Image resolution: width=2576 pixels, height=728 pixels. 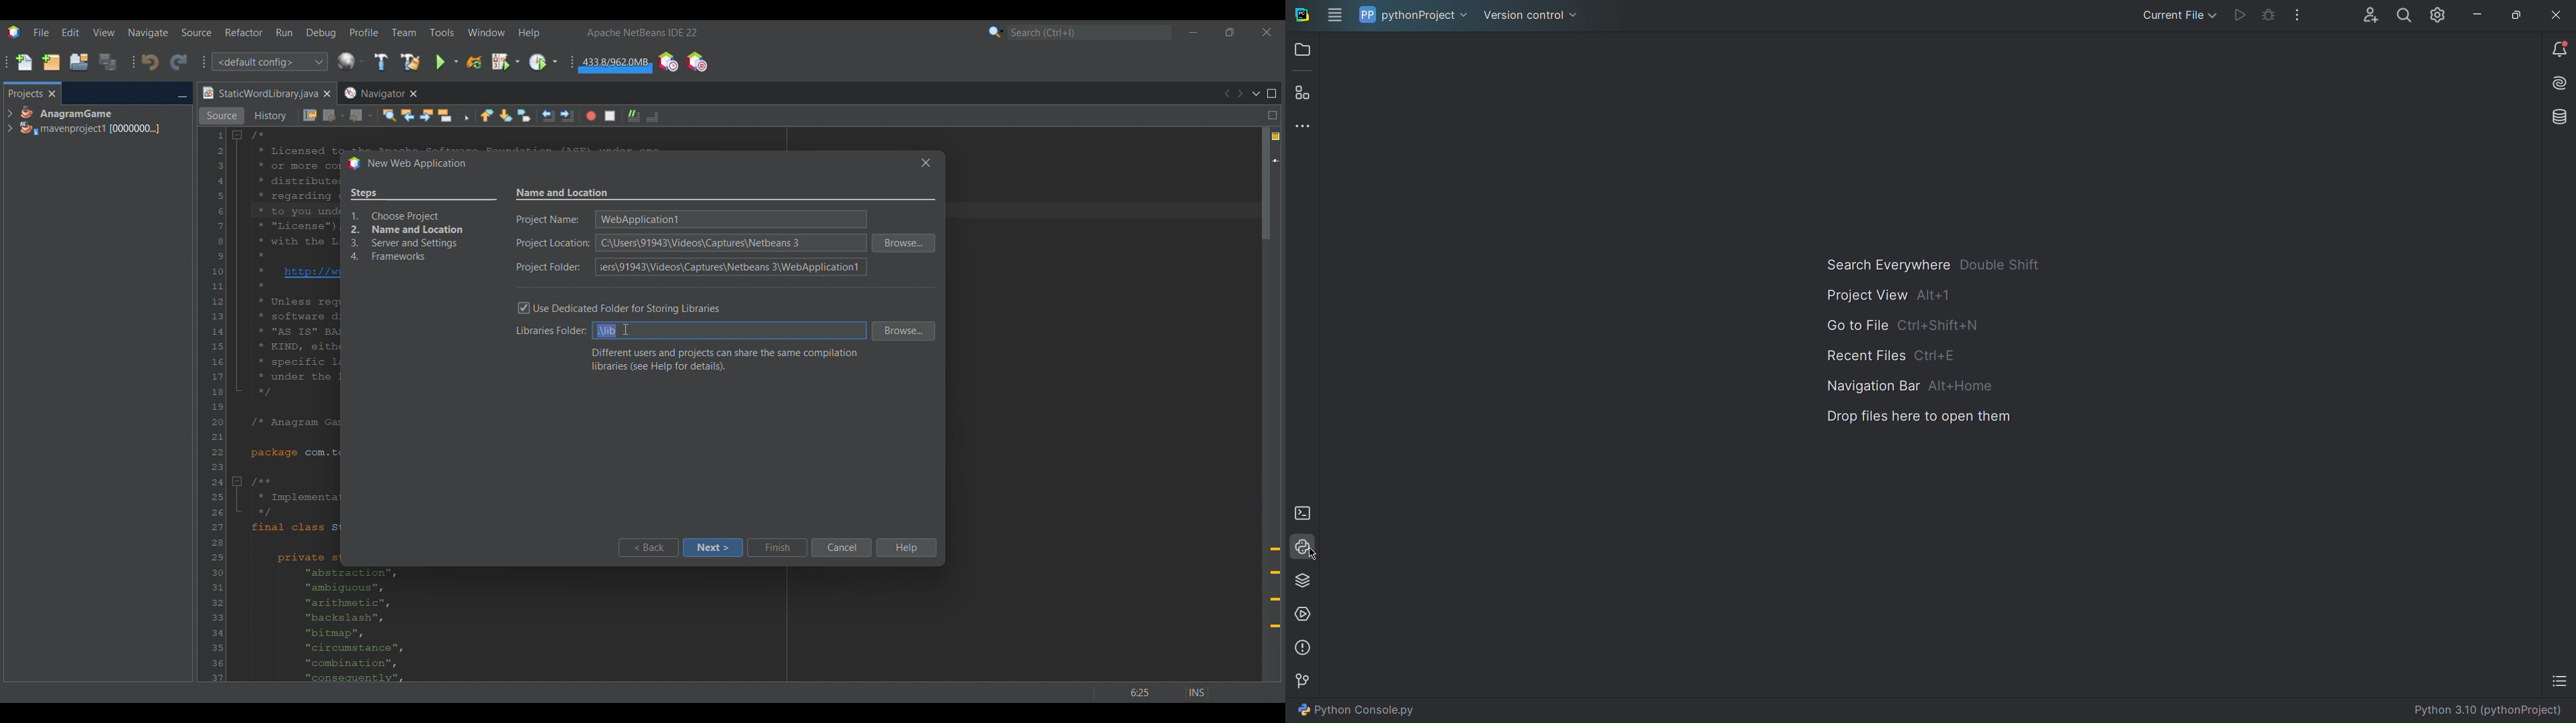 What do you see at coordinates (1303, 515) in the screenshot?
I see `Terminal` at bounding box center [1303, 515].